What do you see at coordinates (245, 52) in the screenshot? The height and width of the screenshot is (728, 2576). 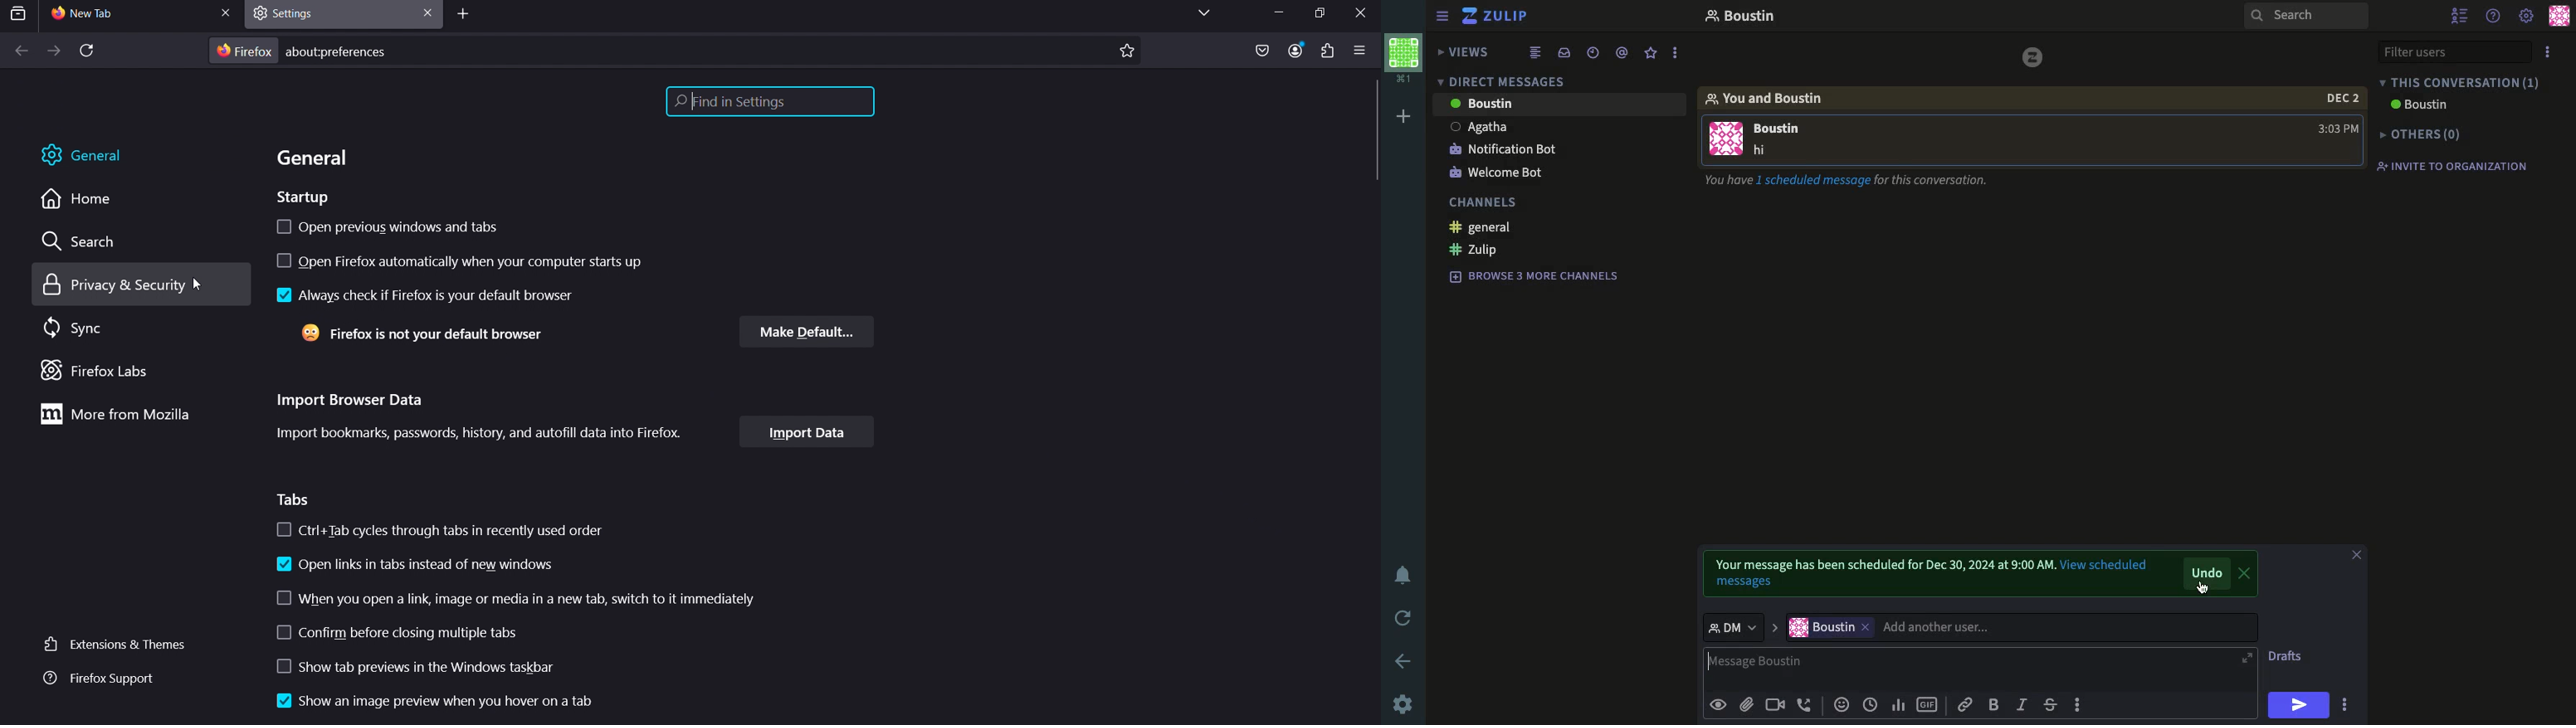 I see `Firefox` at bounding box center [245, 52].